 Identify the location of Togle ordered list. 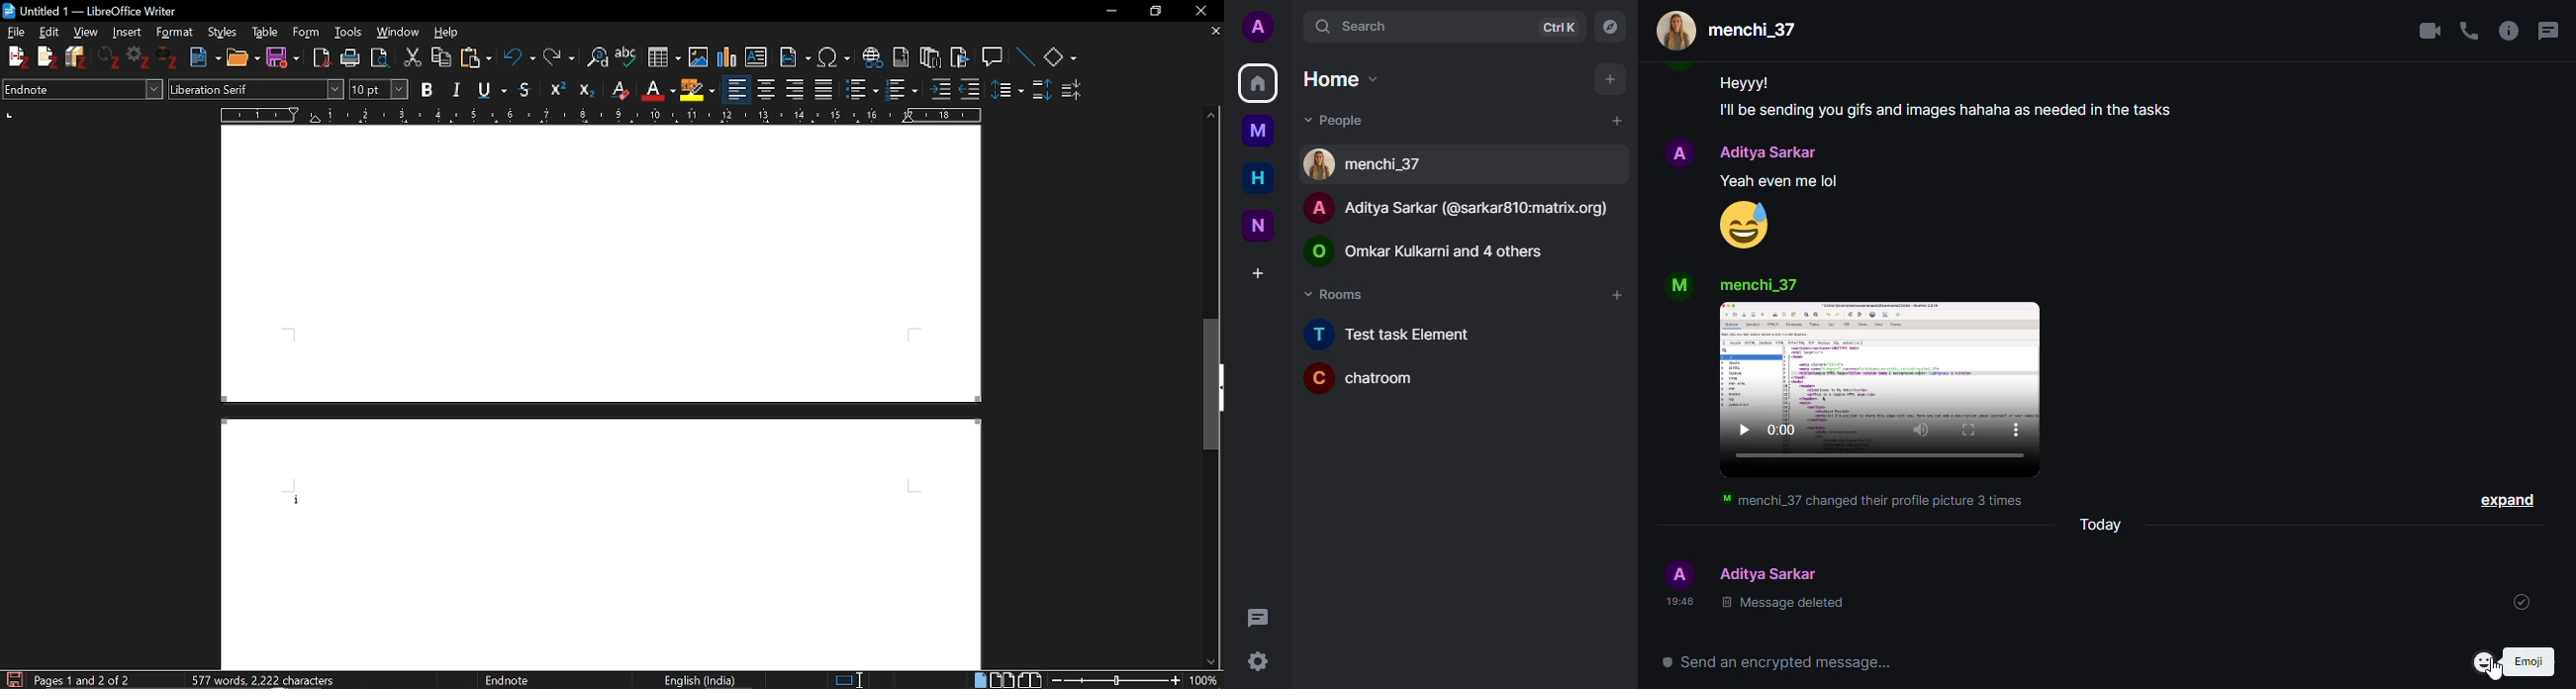
(863, 90).